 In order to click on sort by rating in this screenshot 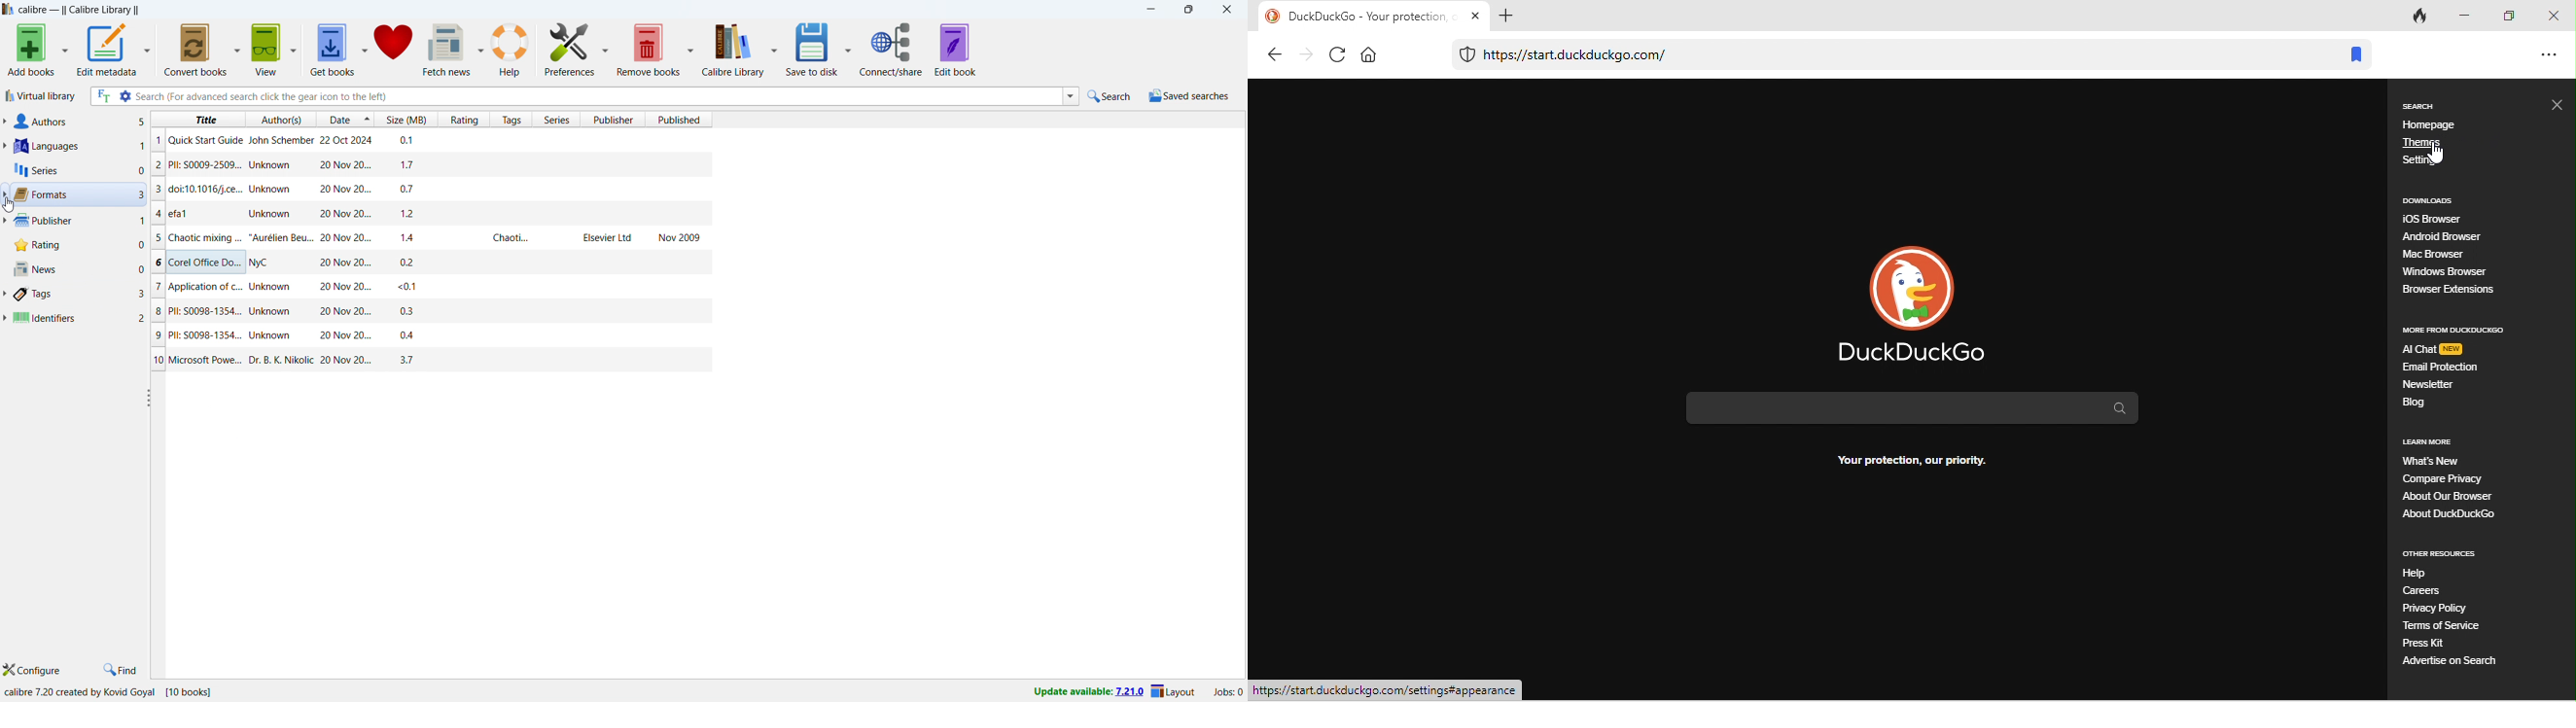, I will do `click(464, 119)`.